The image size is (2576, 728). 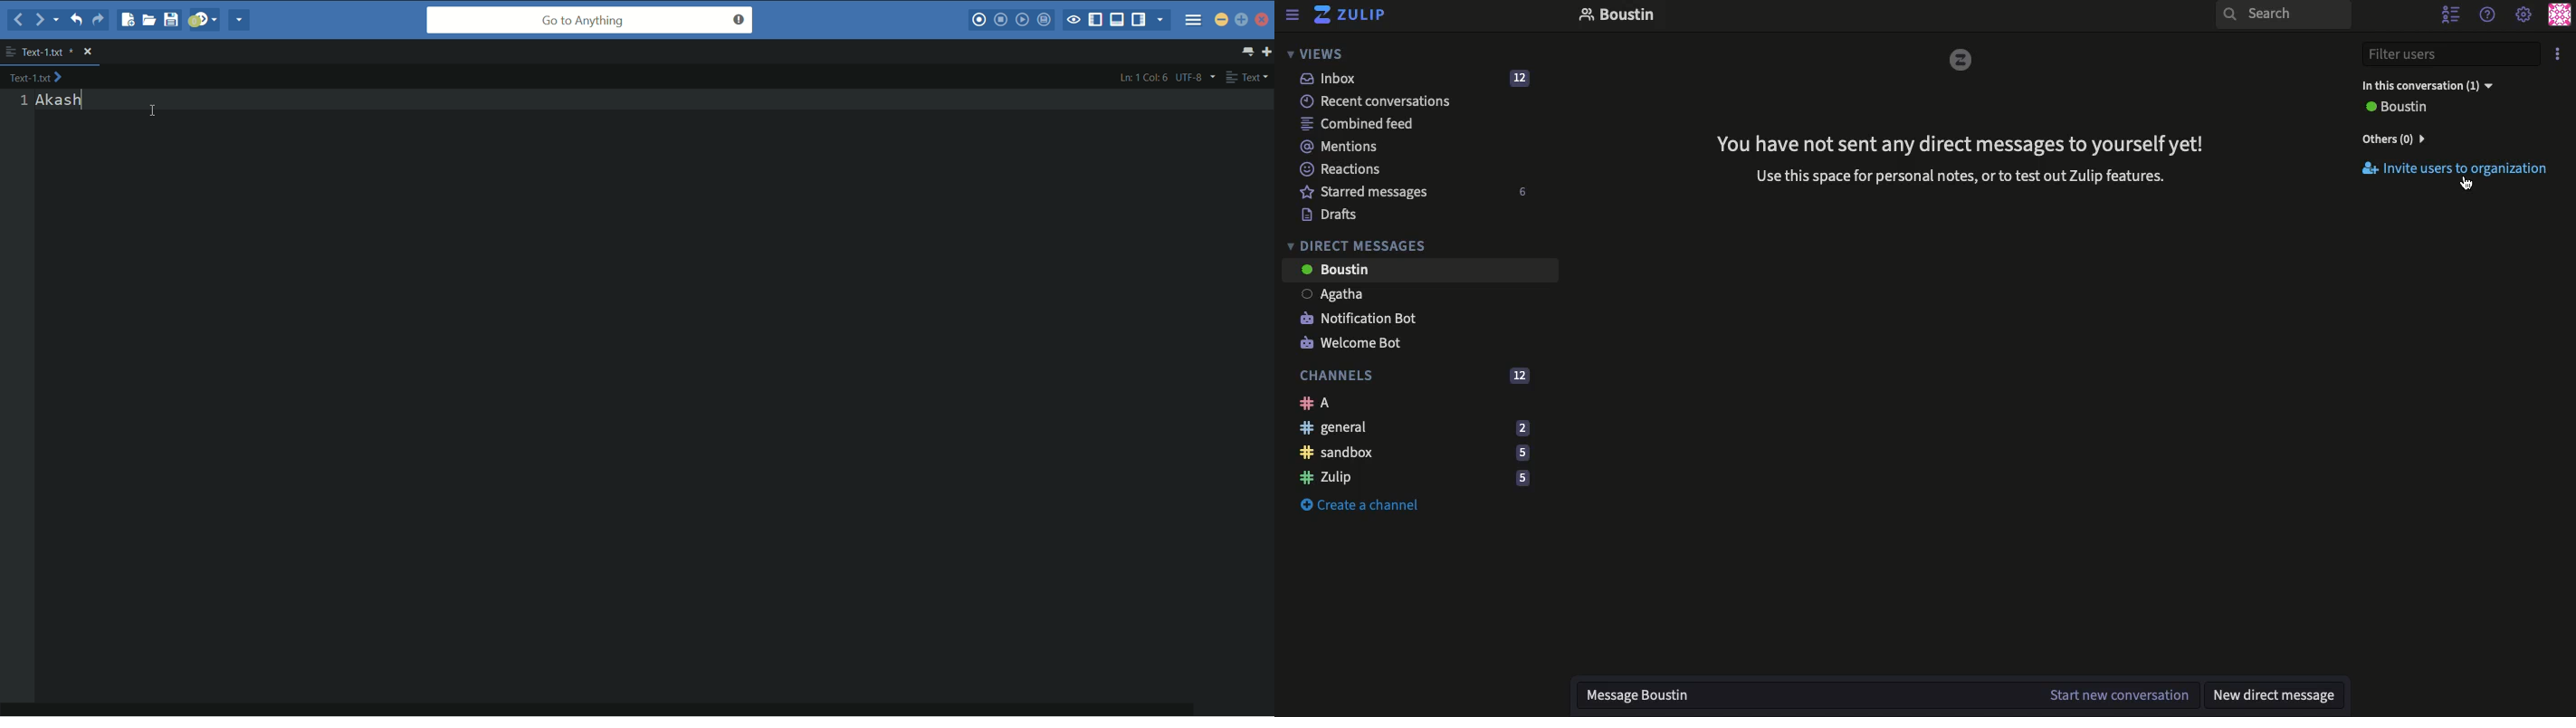 I want to click on toggle focus mode , so click(x=1073, y=20).